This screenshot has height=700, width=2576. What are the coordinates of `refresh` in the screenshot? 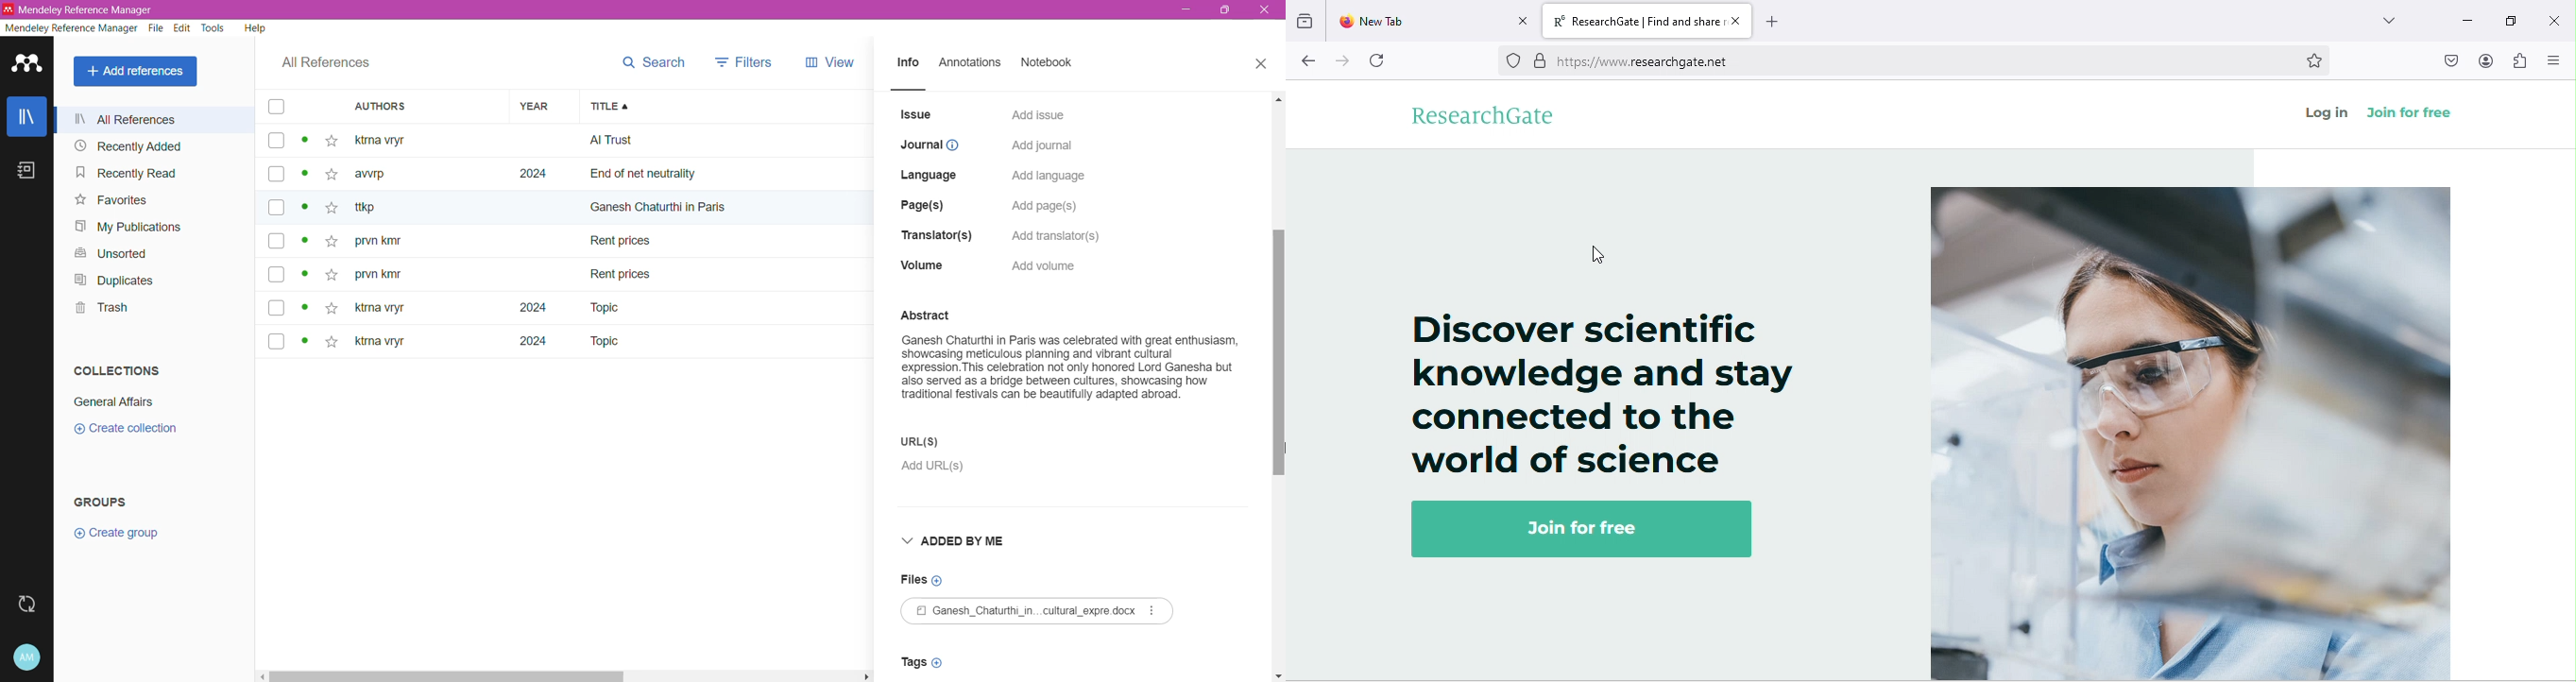 It's located at (1383, 60).